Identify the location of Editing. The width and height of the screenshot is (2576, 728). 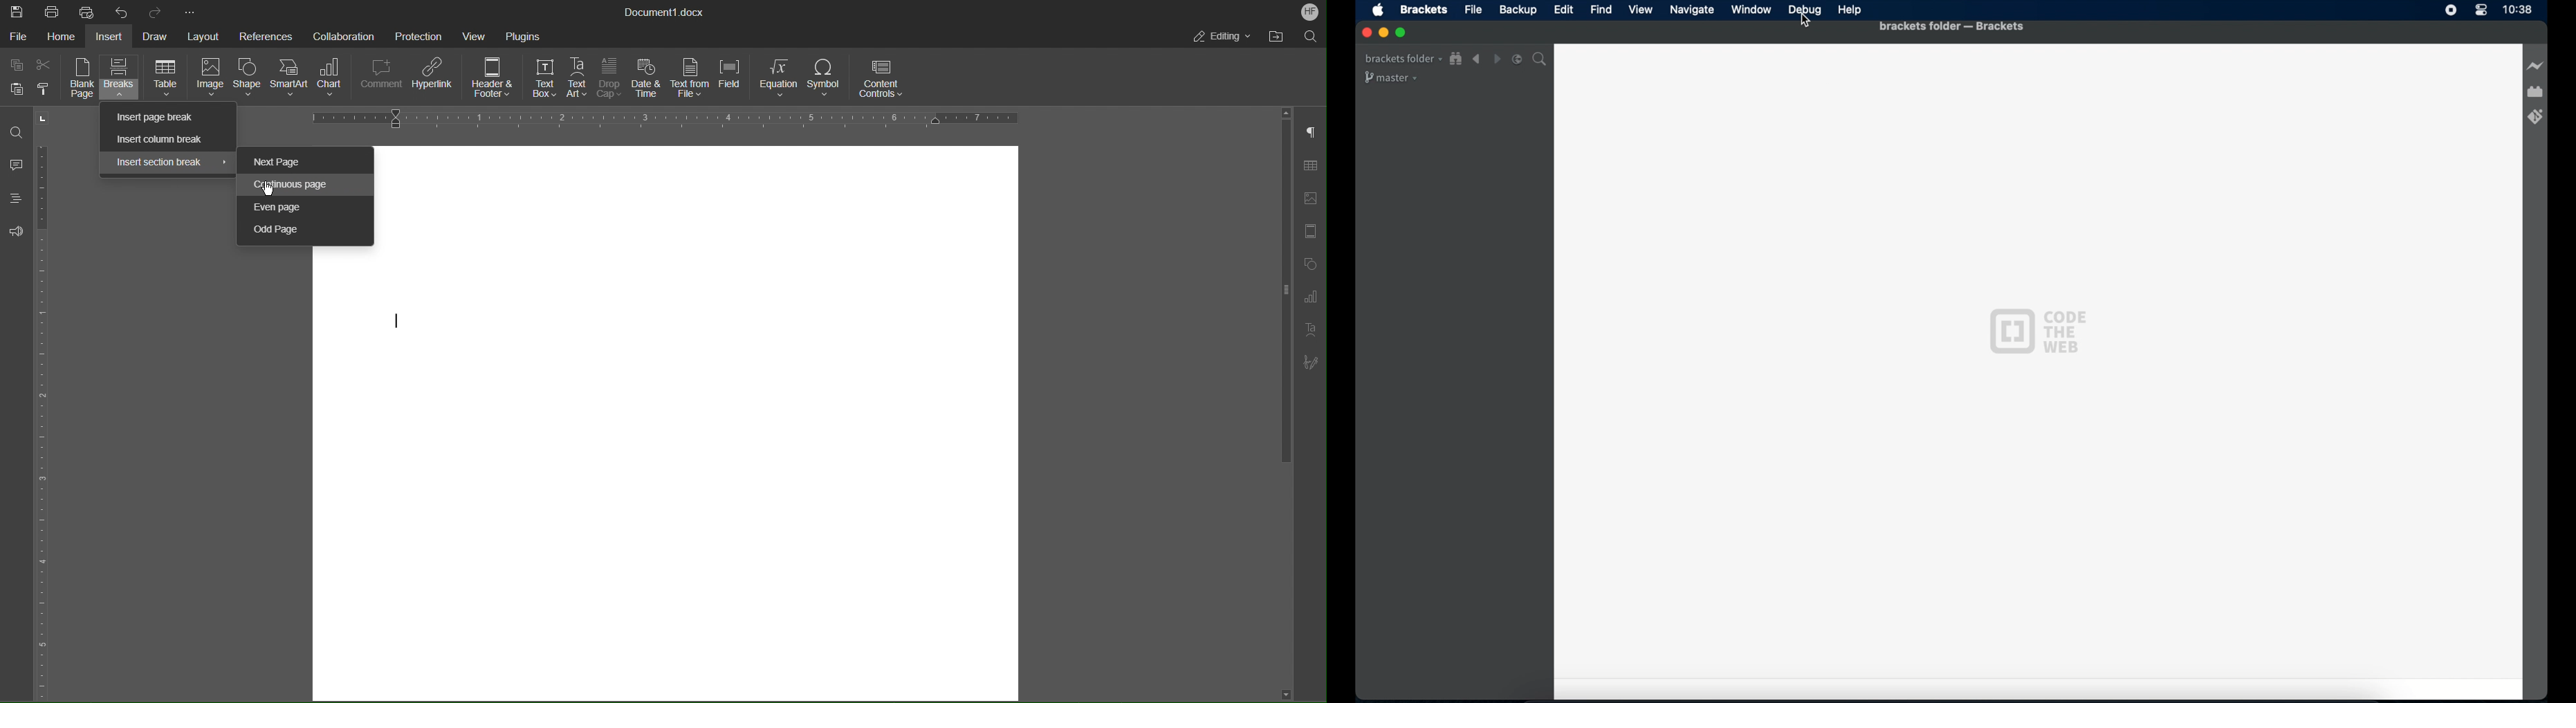
(1222, 37).